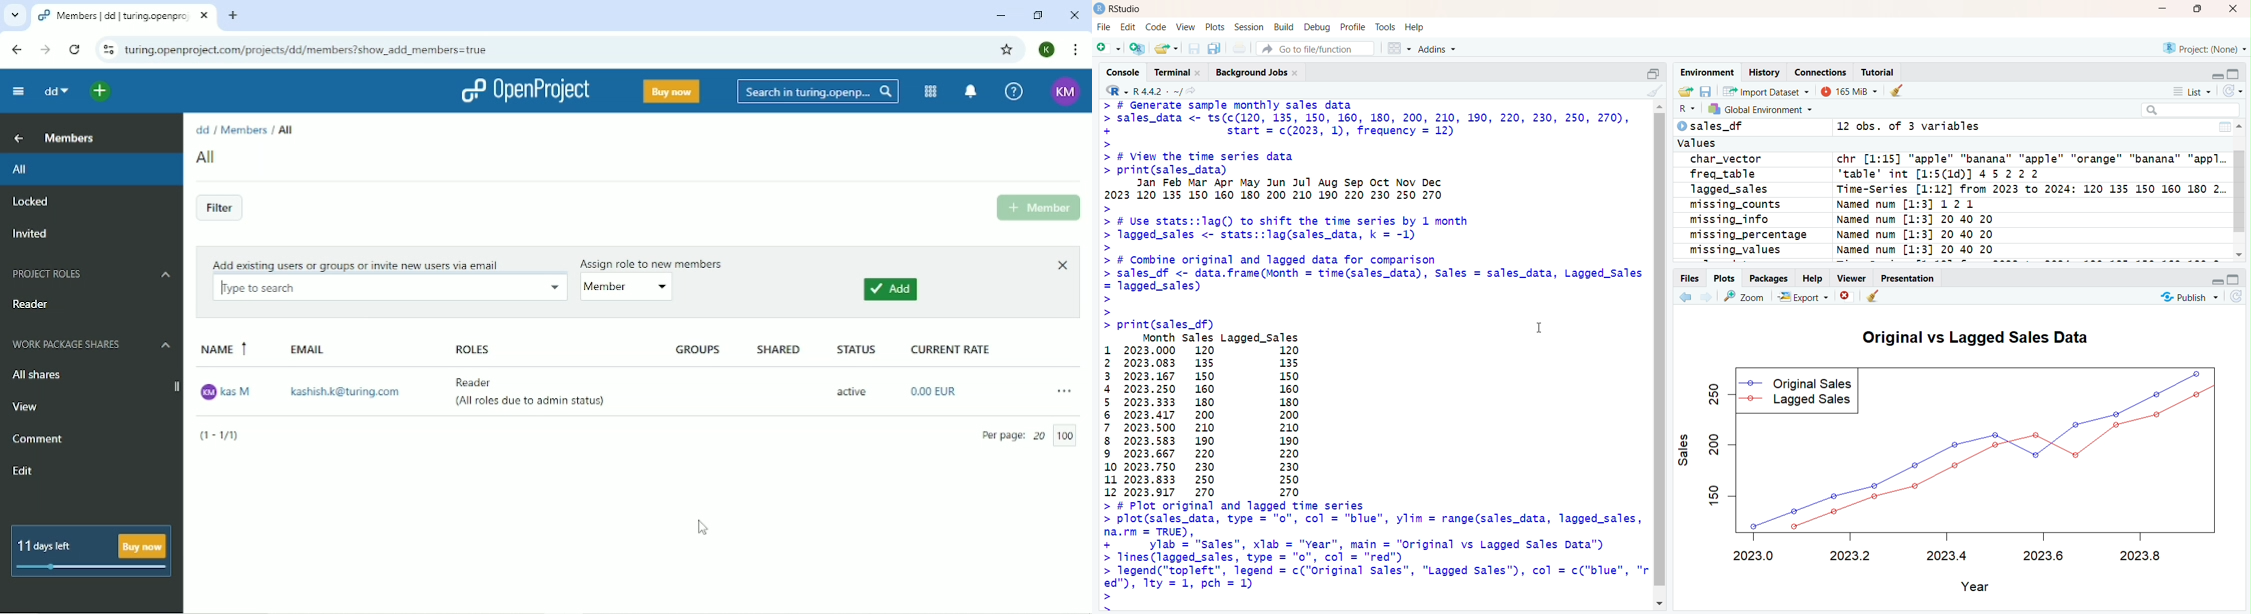  Describe the element at coordinates (1687, 297) in the screenshot. I see `previous plot` at that location.